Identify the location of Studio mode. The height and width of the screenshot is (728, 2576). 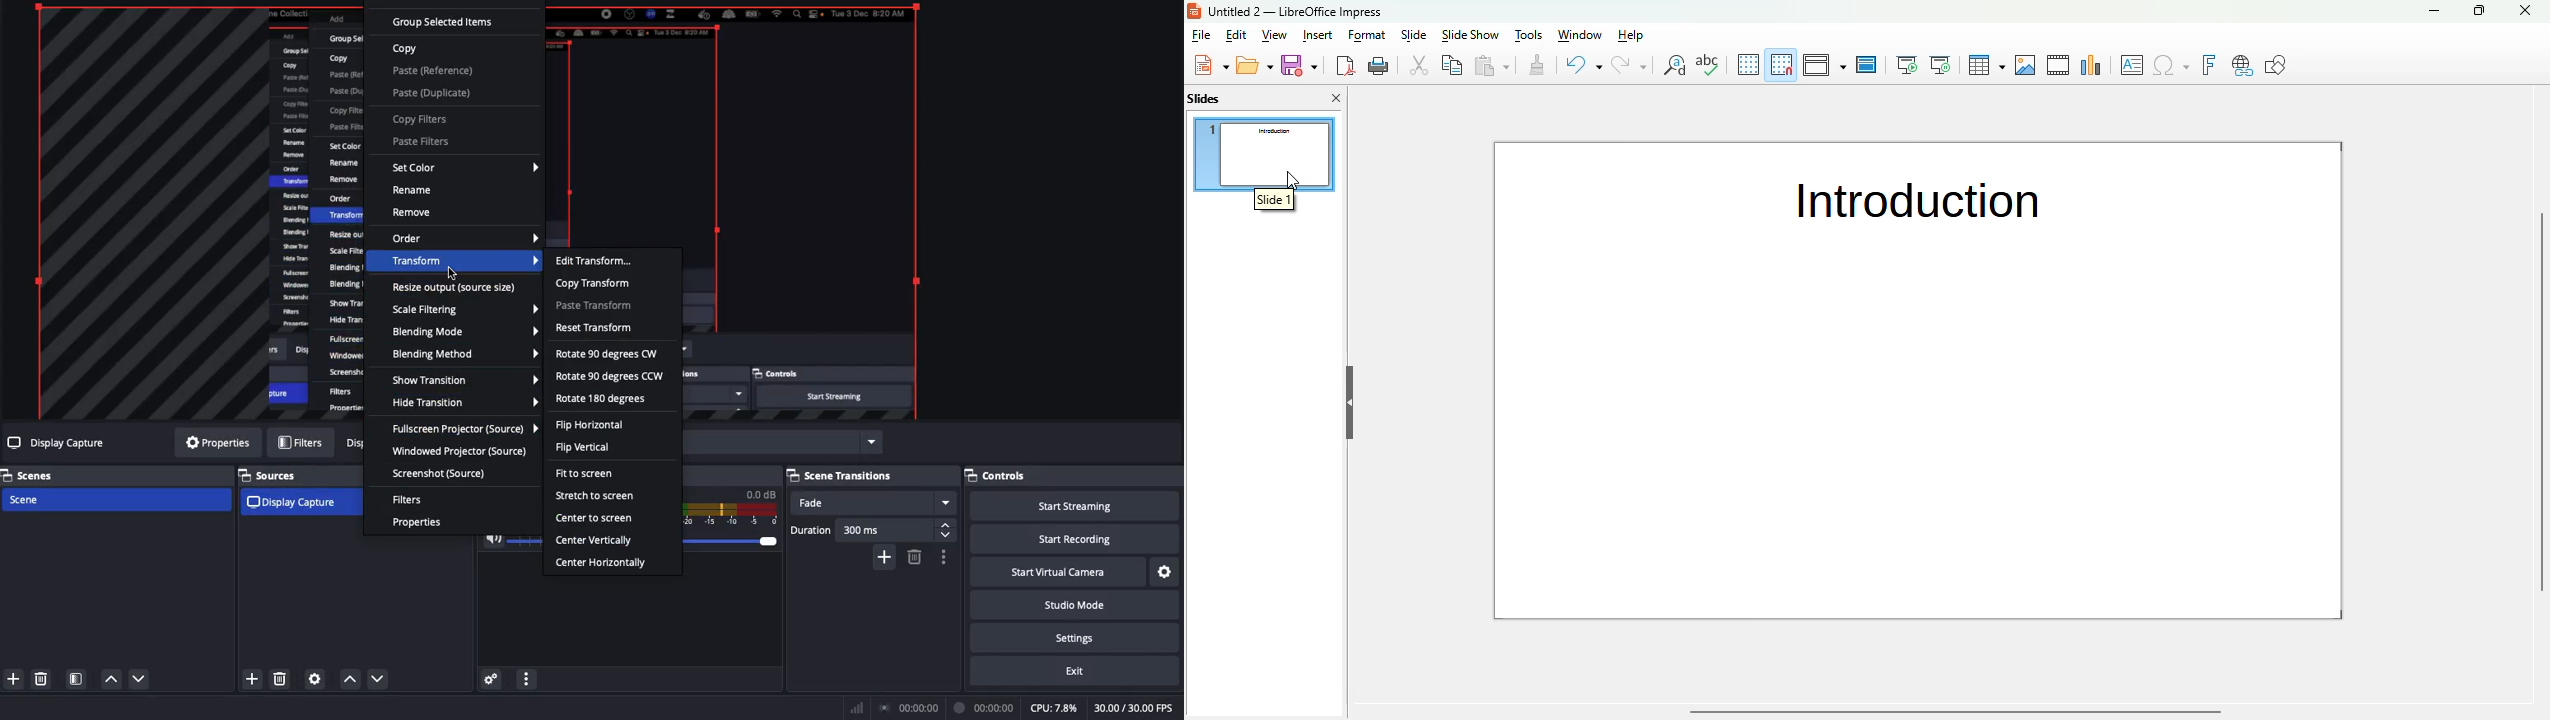
(1078, 605).